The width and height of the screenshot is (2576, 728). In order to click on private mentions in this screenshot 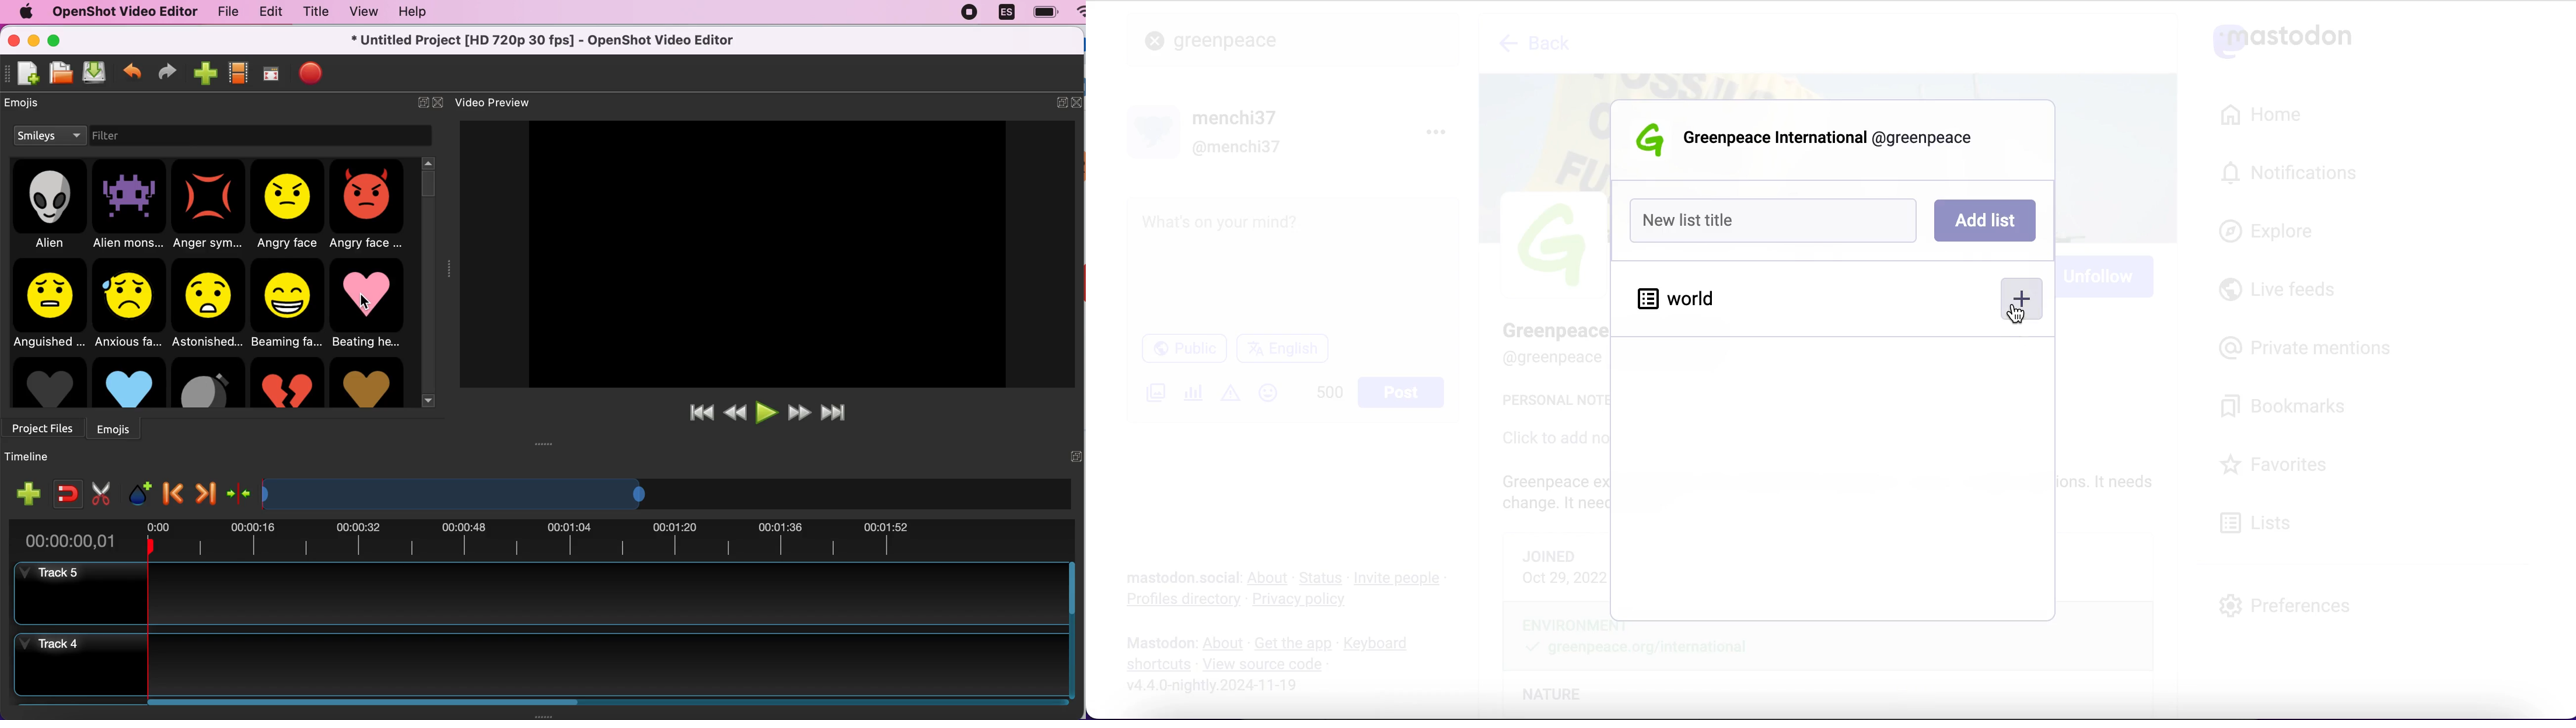, I will do `click(2309, 345)`.